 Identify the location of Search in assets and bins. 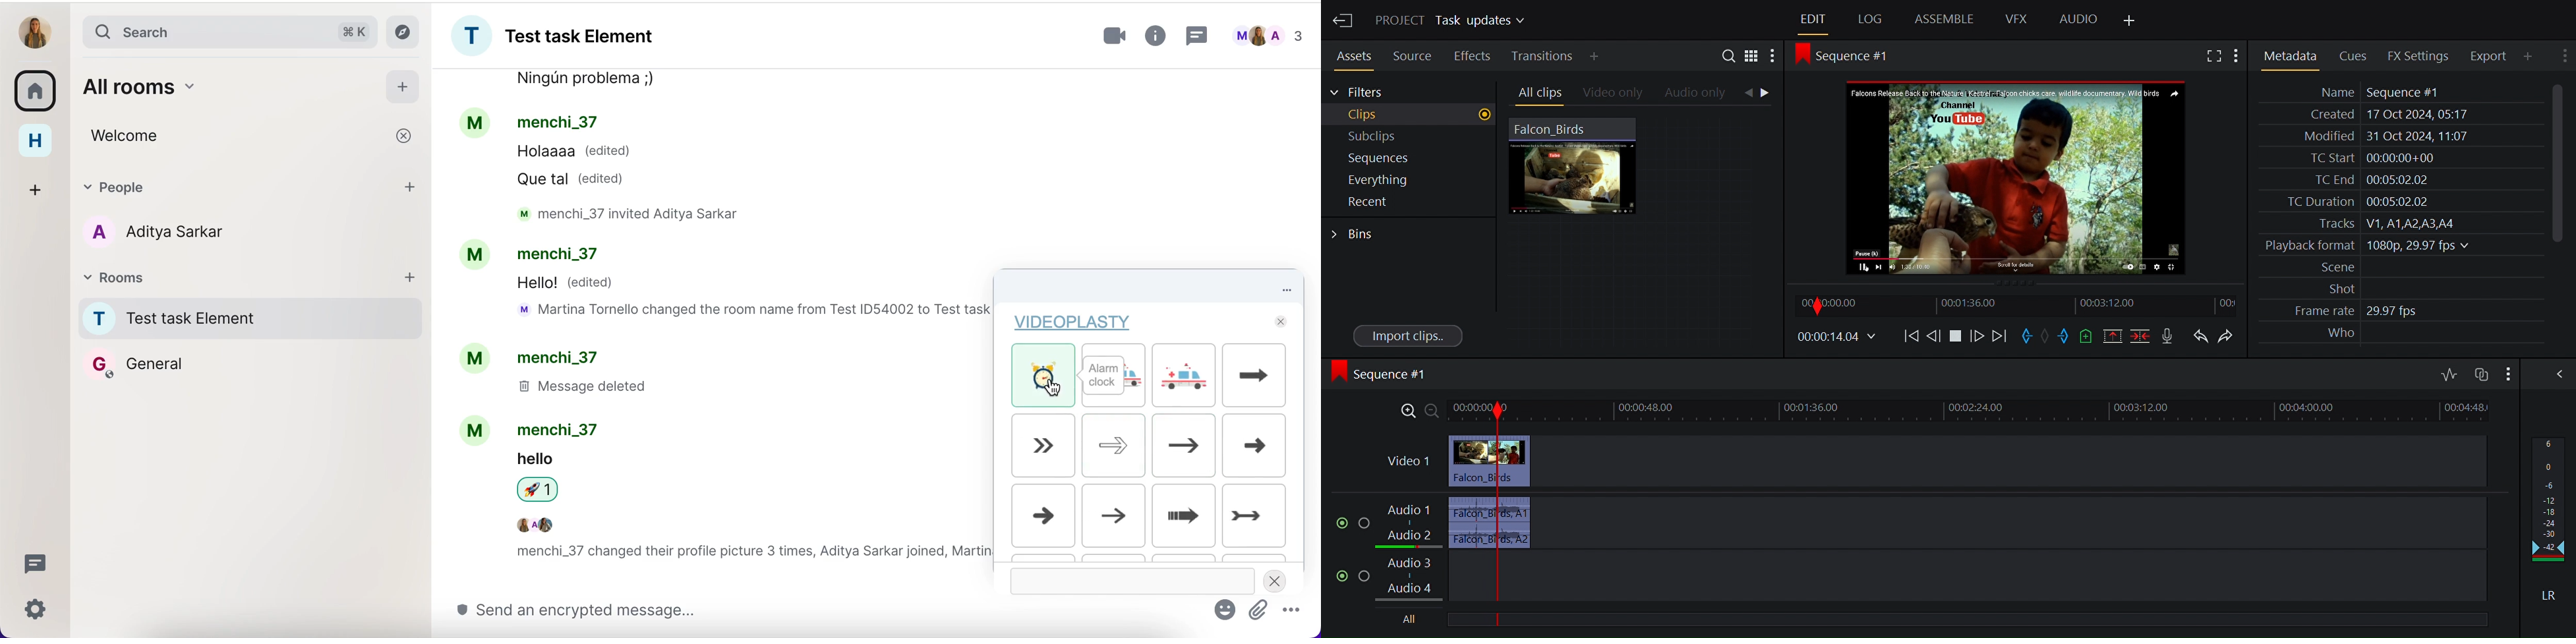
(1728, 54).